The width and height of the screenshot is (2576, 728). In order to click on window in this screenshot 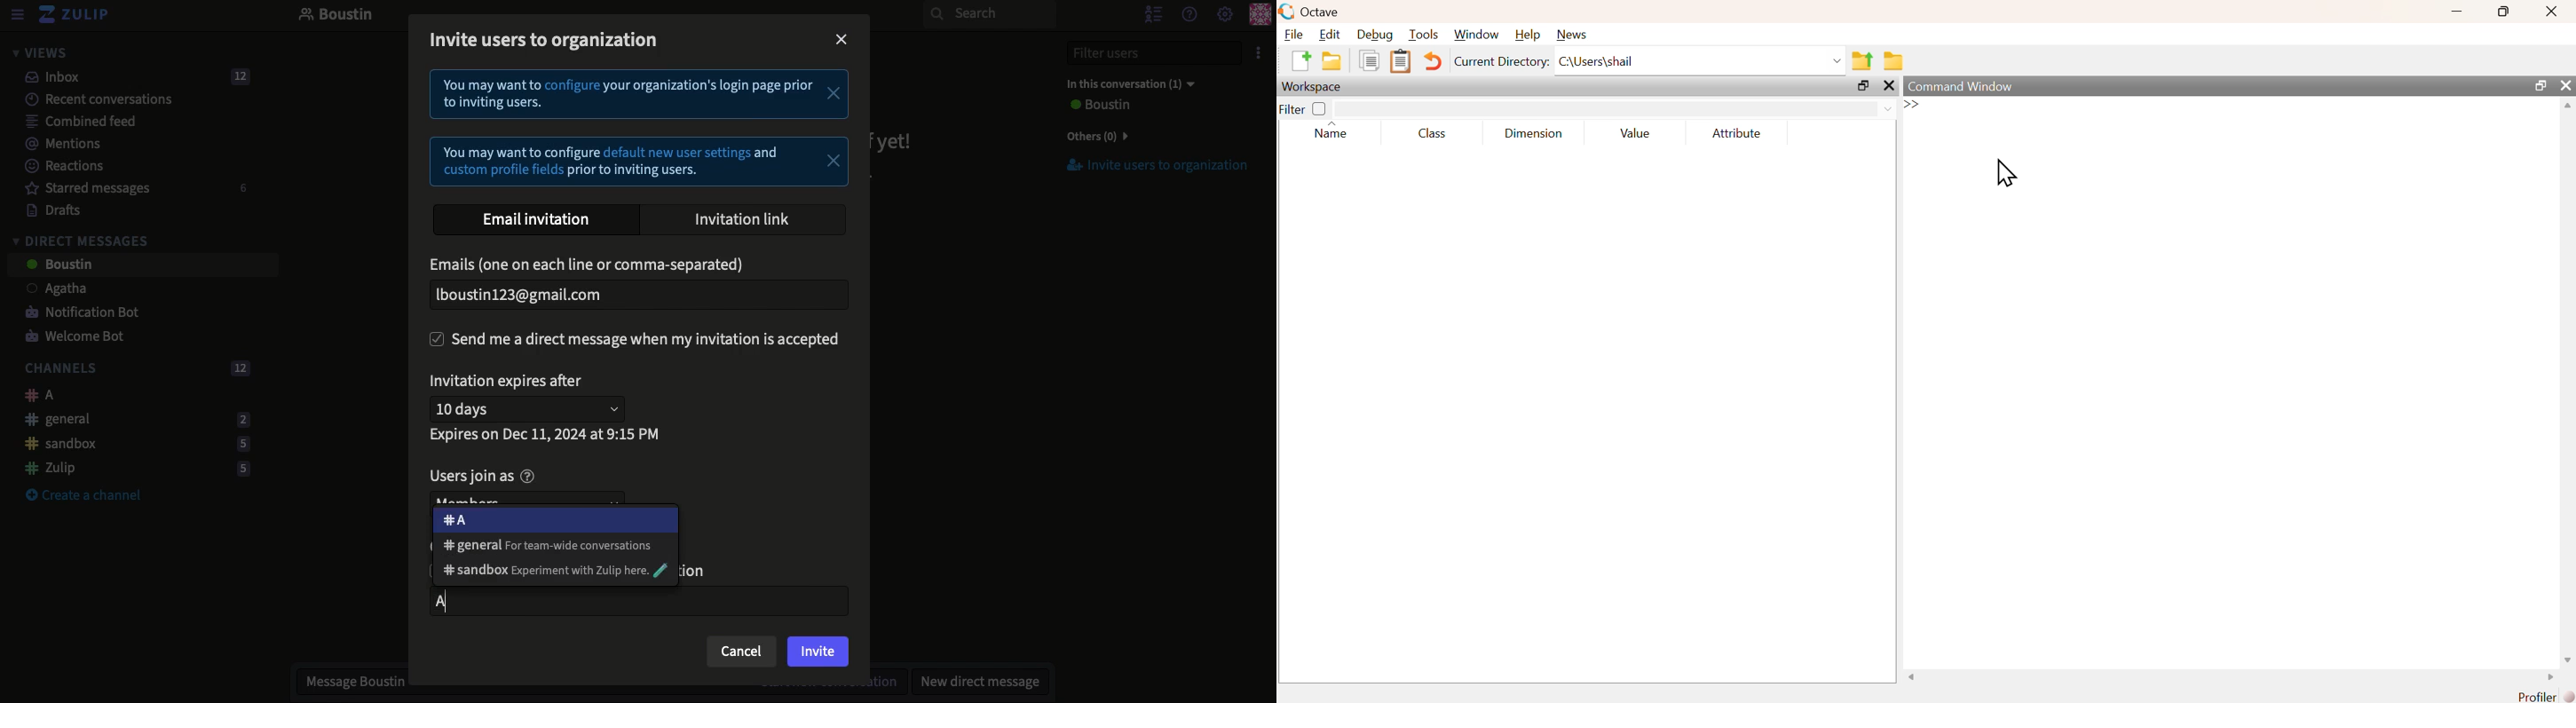, I will do `click(1476, 35)`.